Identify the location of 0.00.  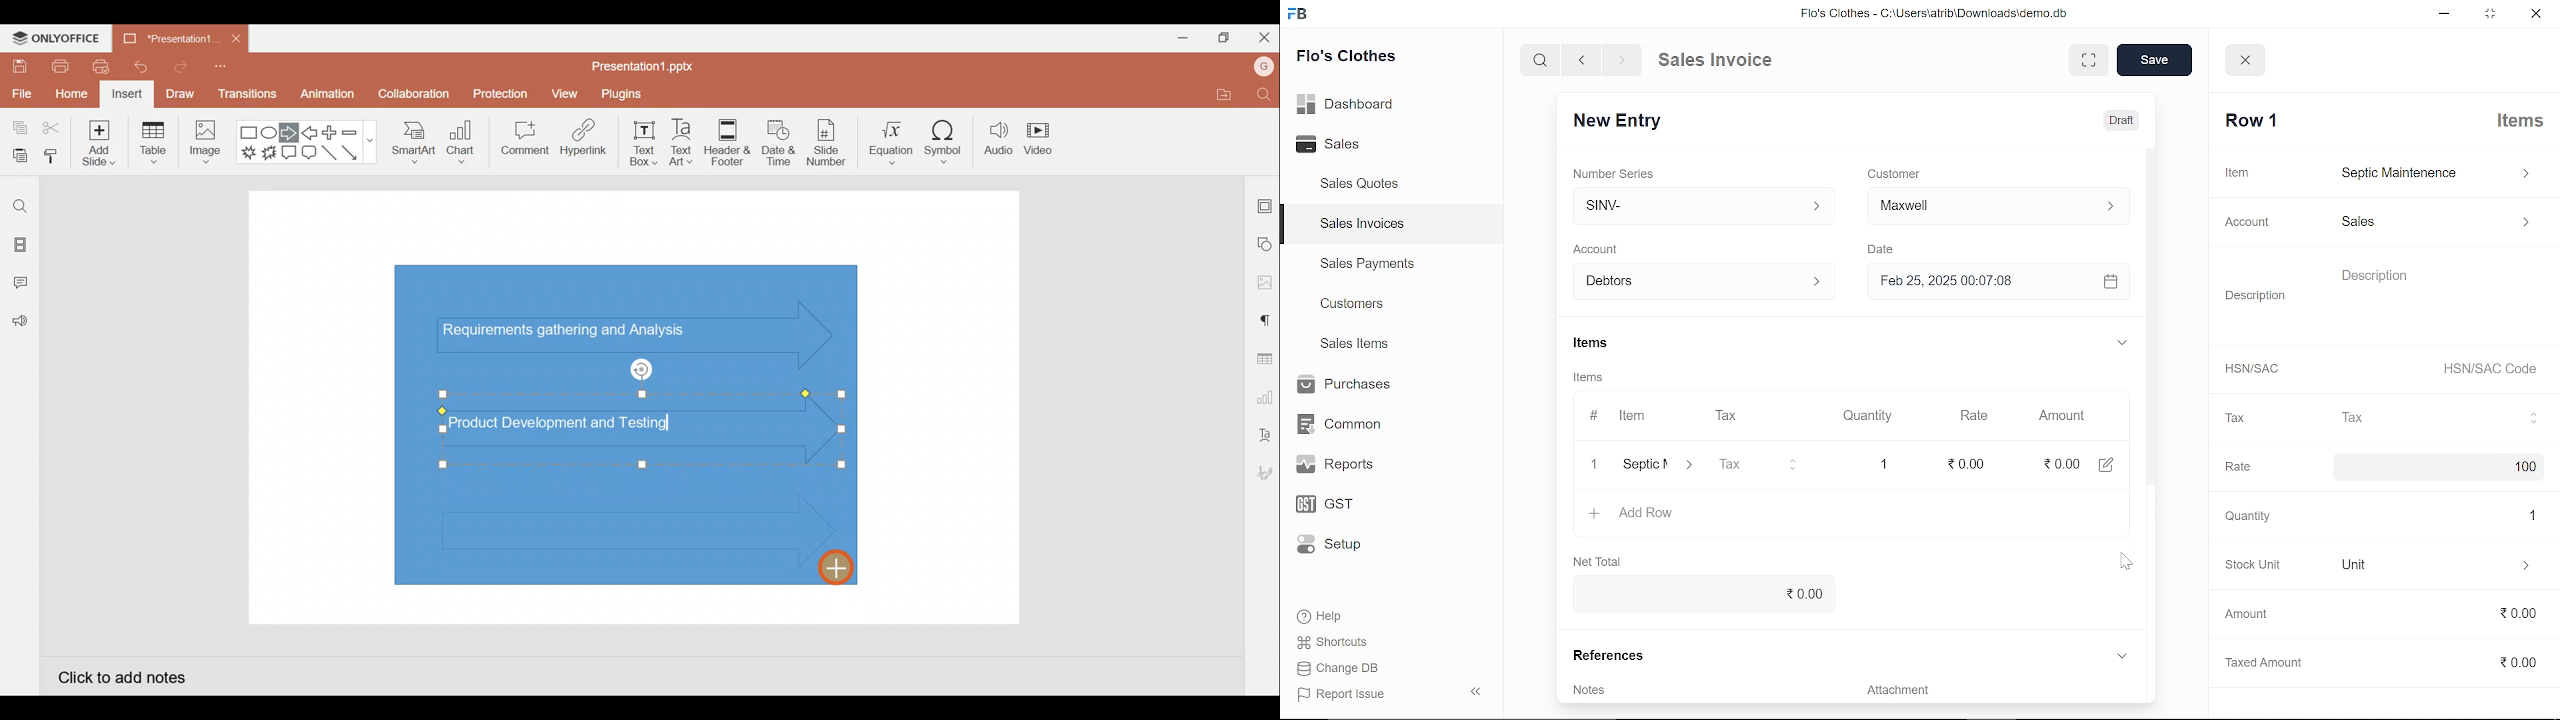
(2501, 614).